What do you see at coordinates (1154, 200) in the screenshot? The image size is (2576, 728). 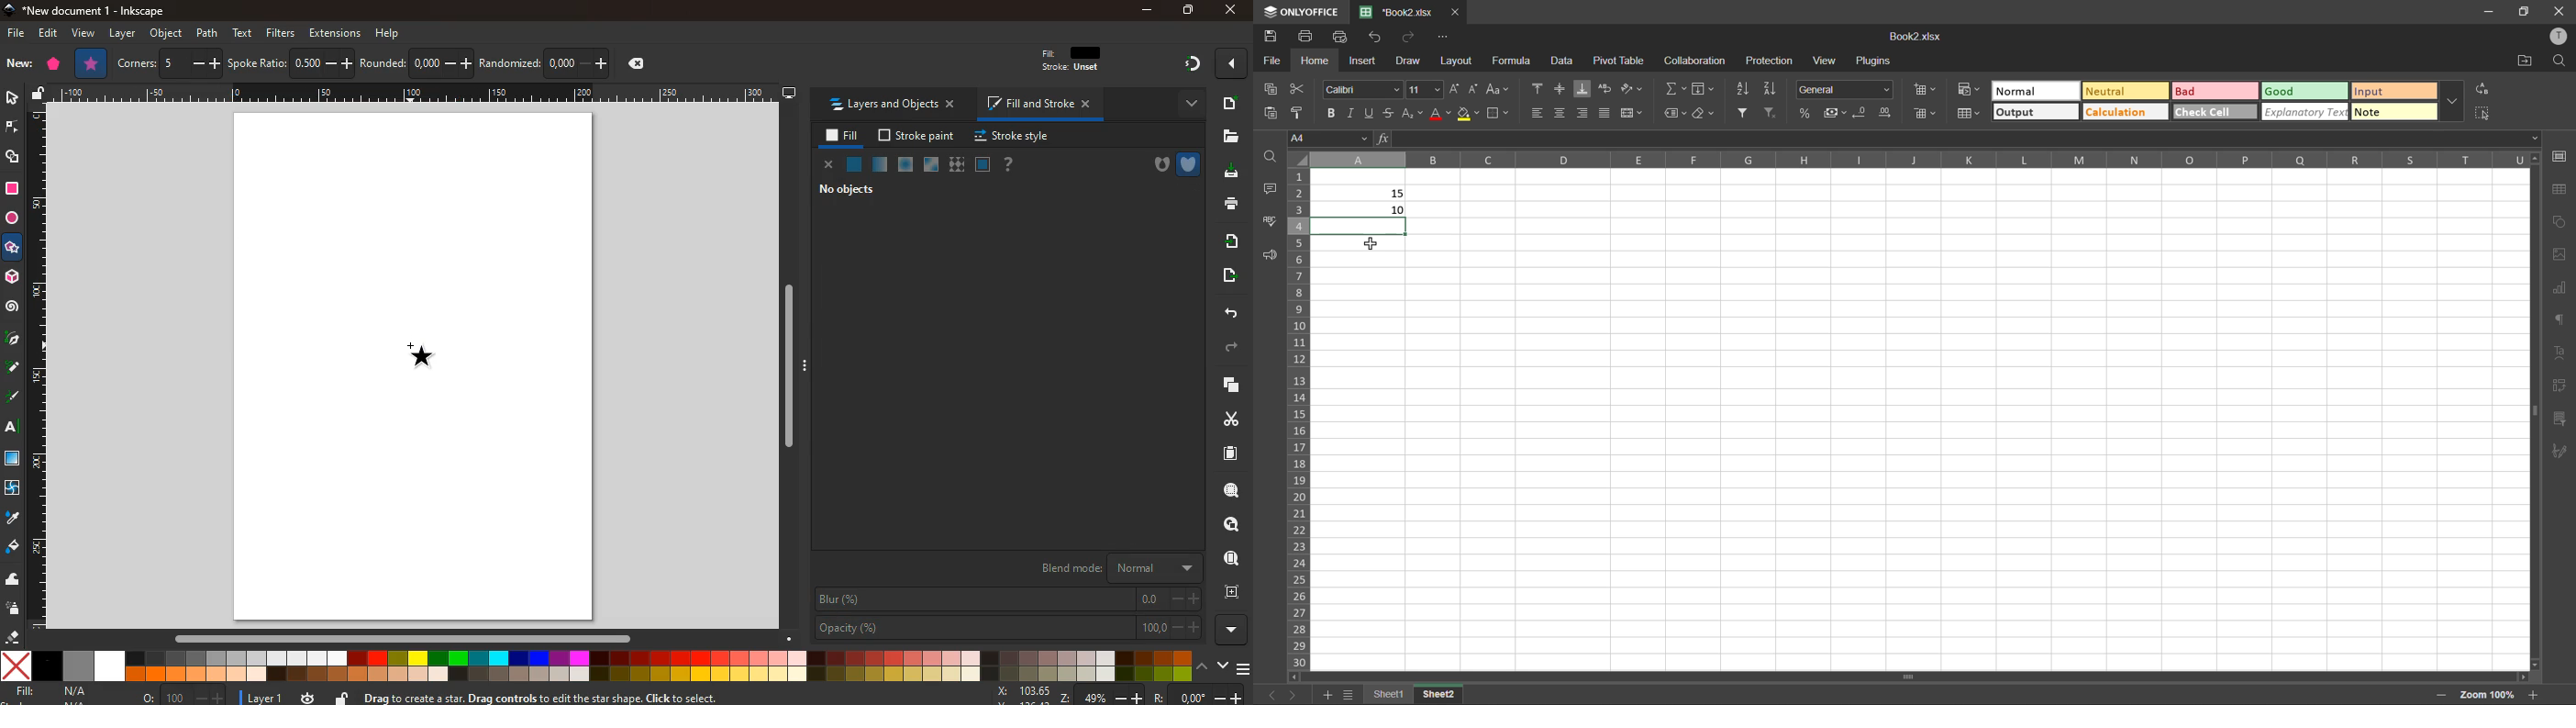 I see `hsl` at bounding box center [1154, 200].